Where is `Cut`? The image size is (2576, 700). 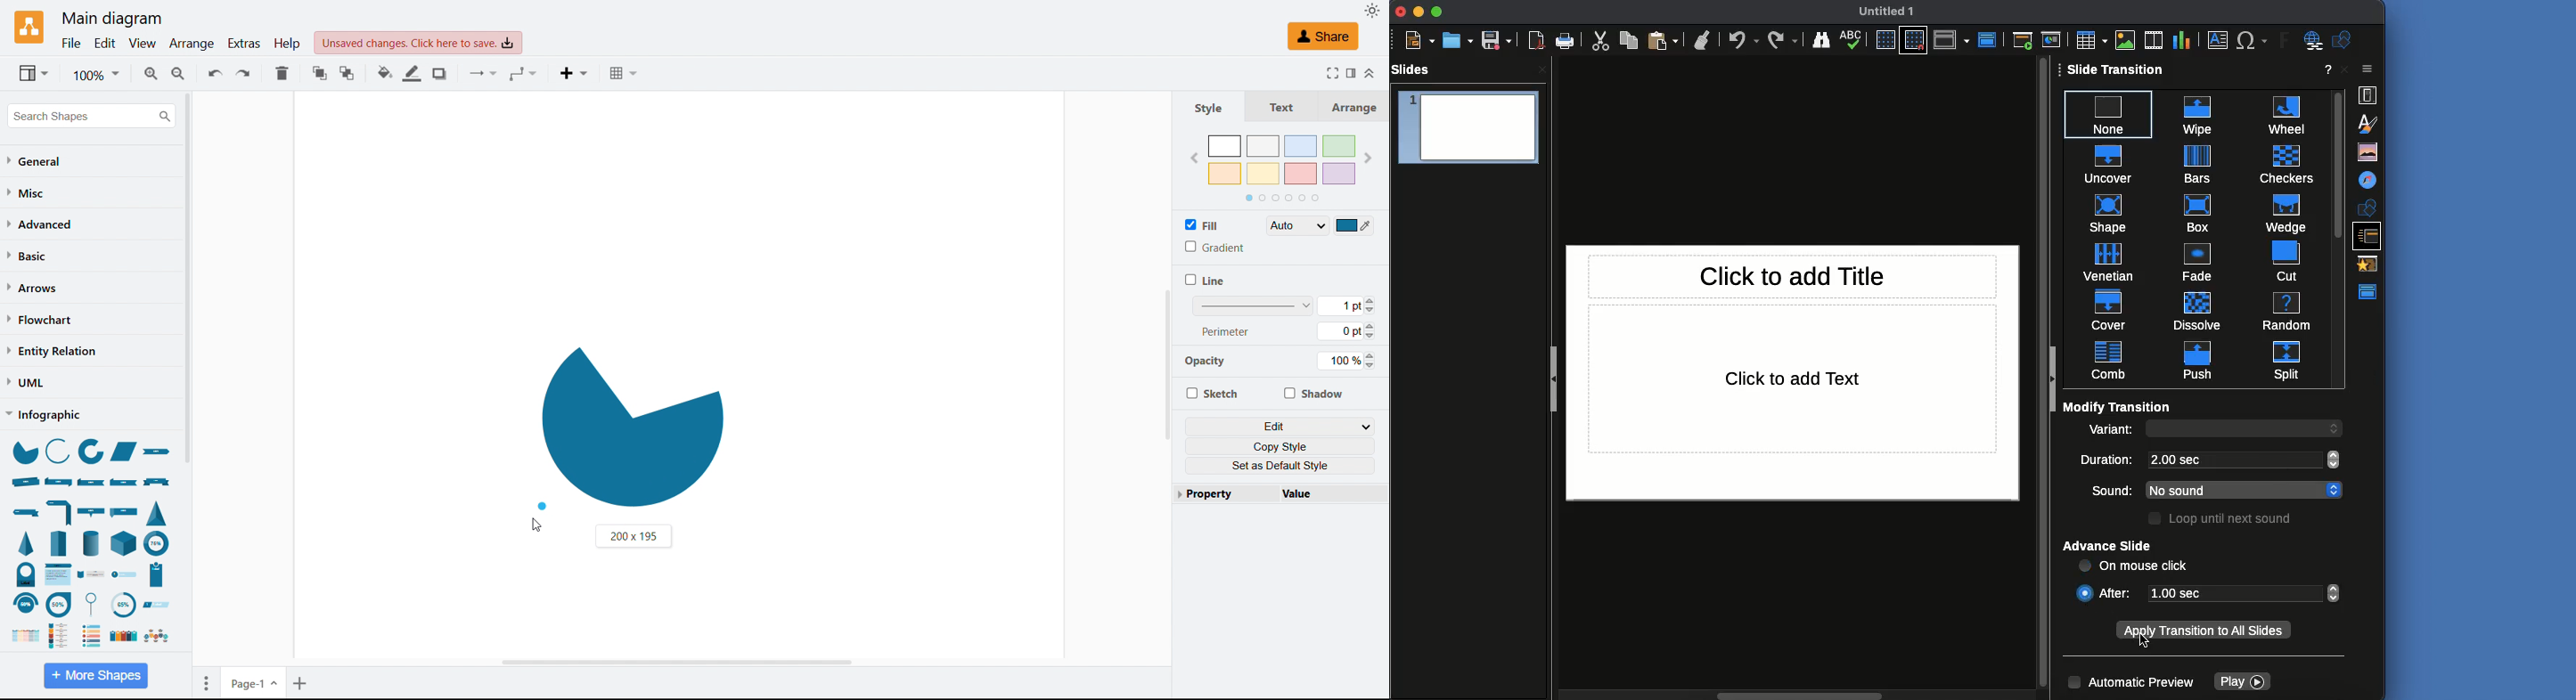
Cut is located at coordinates (1599, 41).